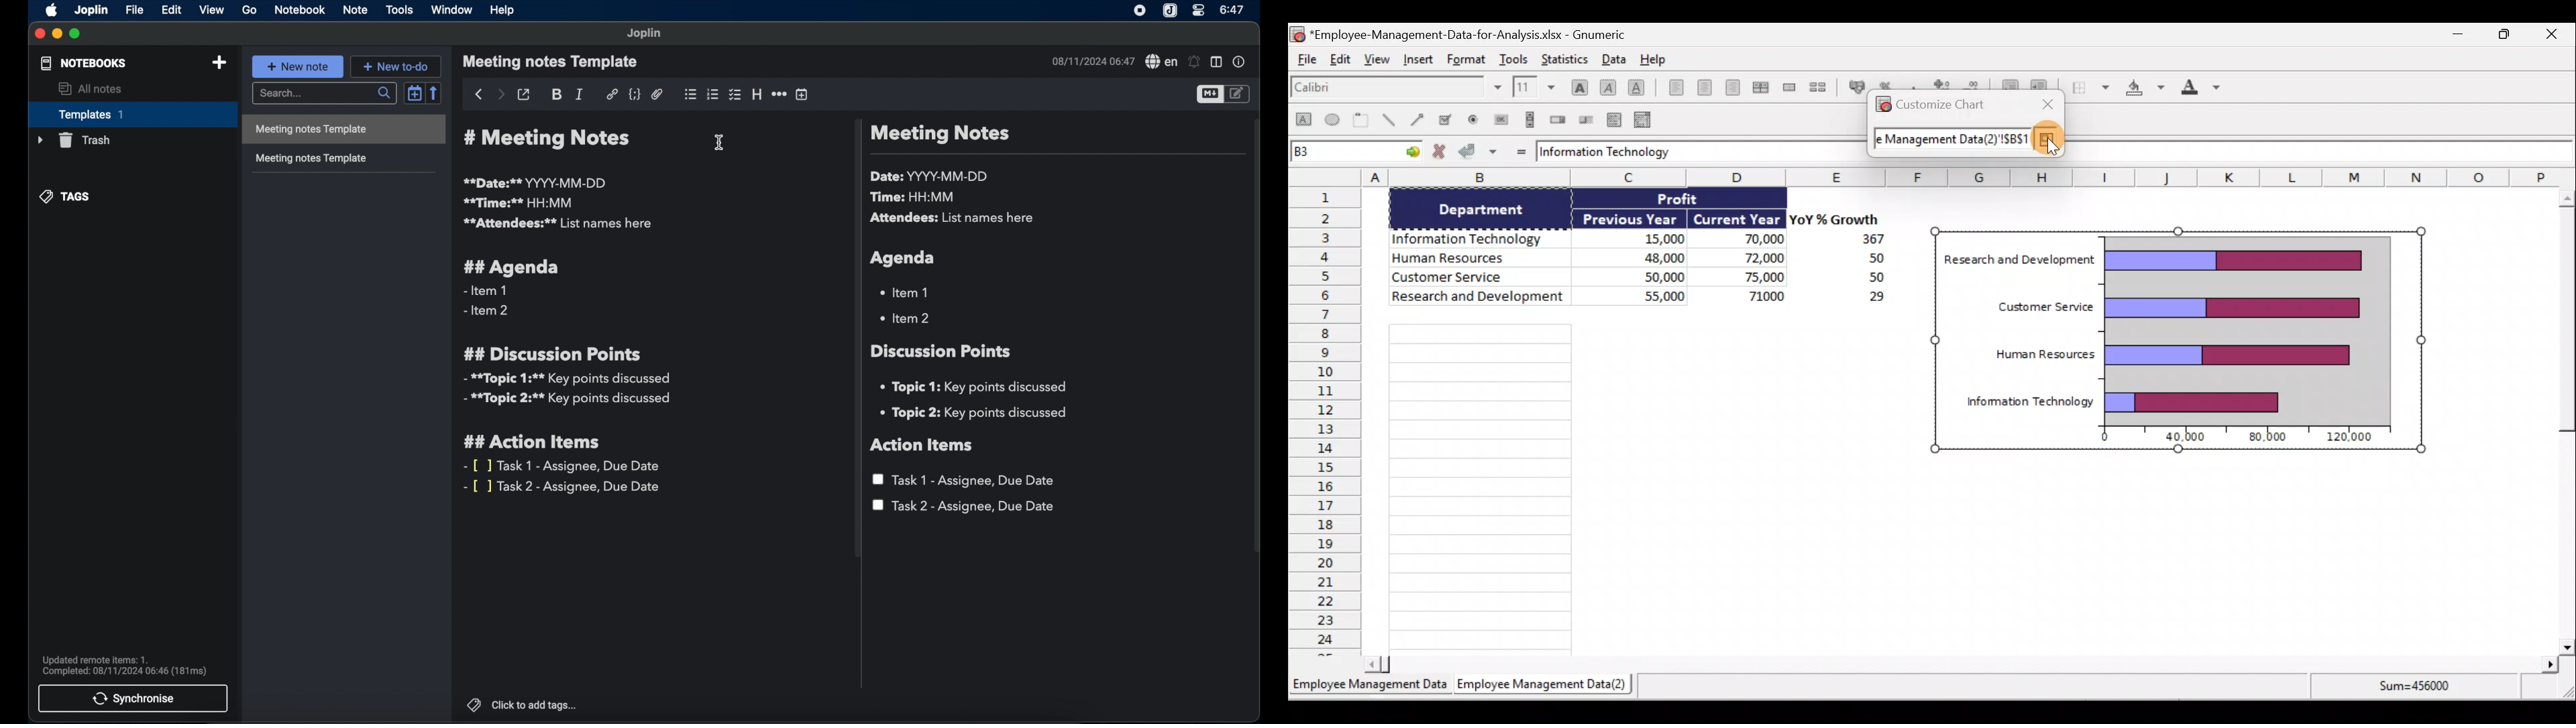 The height and width of the screenshot is (728, 2576). Describe the element at coordinates (1752, 259) in the screenshot. I see `72,000` at that location.